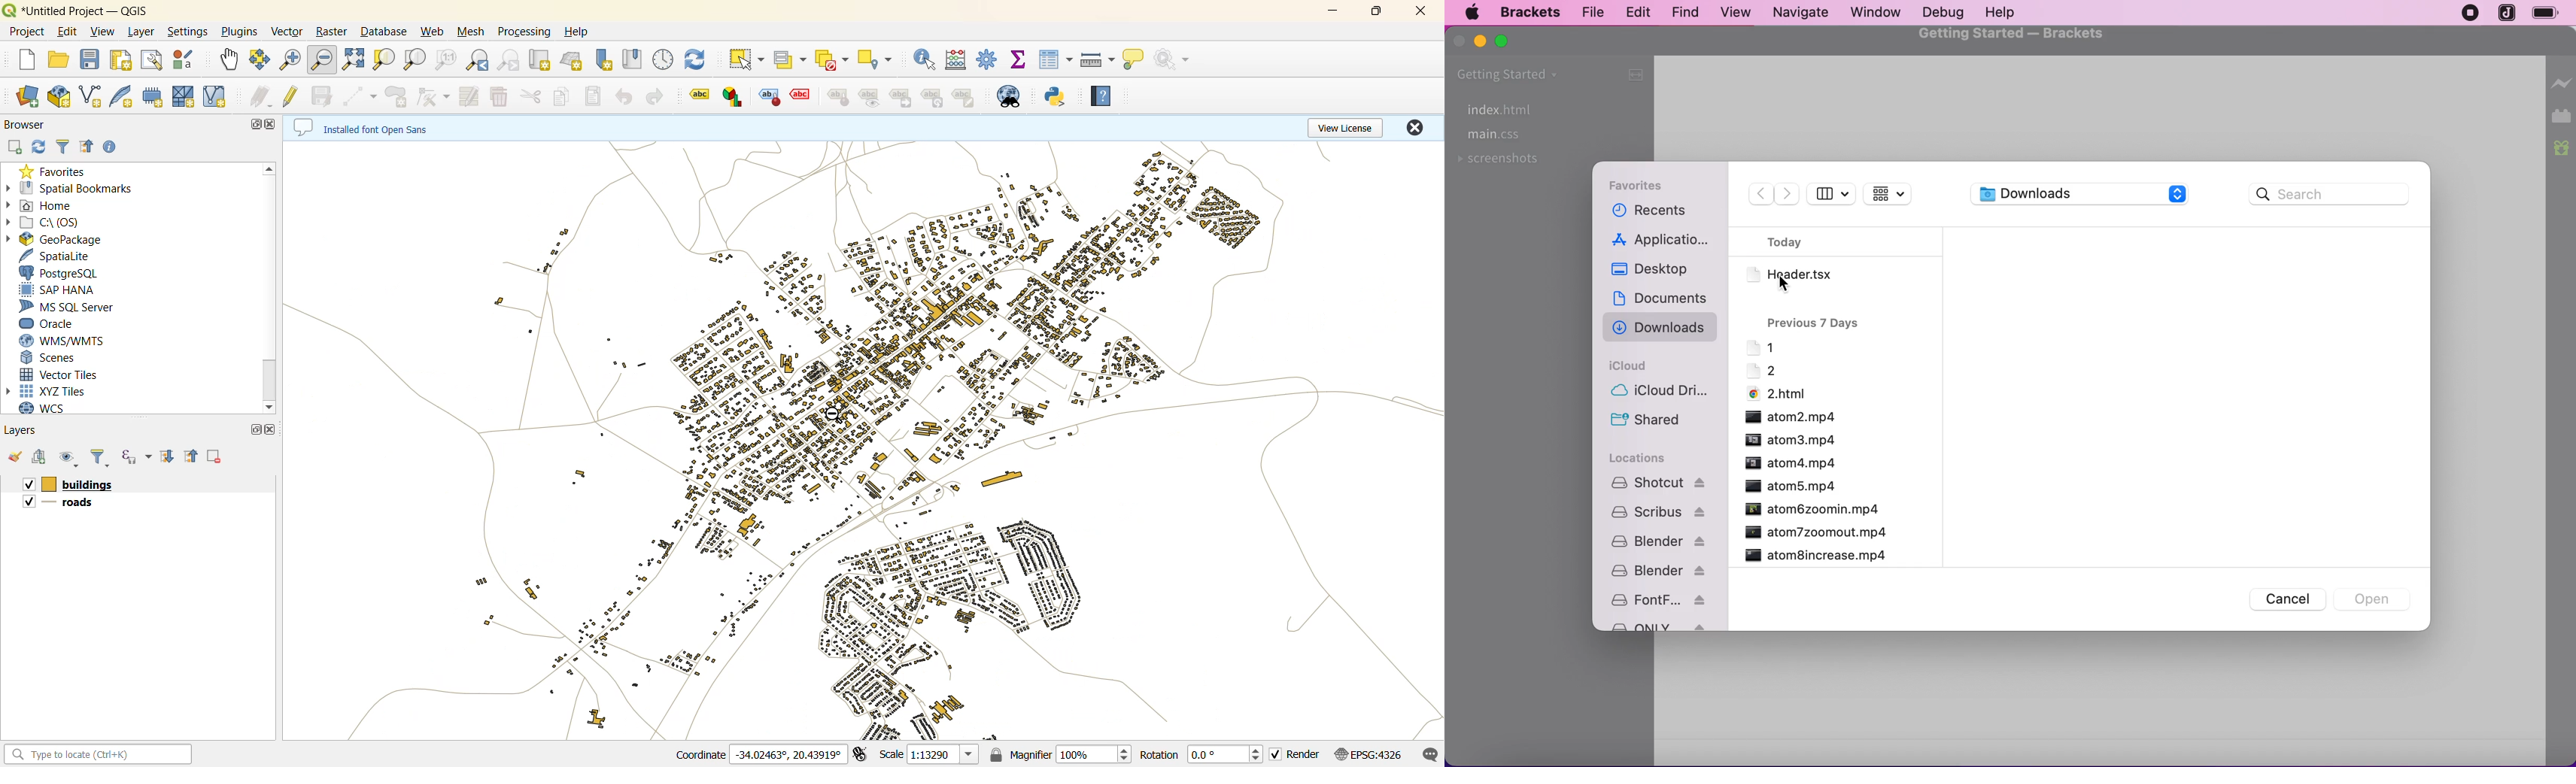 This screenshot has height=784, width=2576. What do you see at coordinates (362, 96) in the screenshot?
I see `digitize` at bounding box center [362, 96].